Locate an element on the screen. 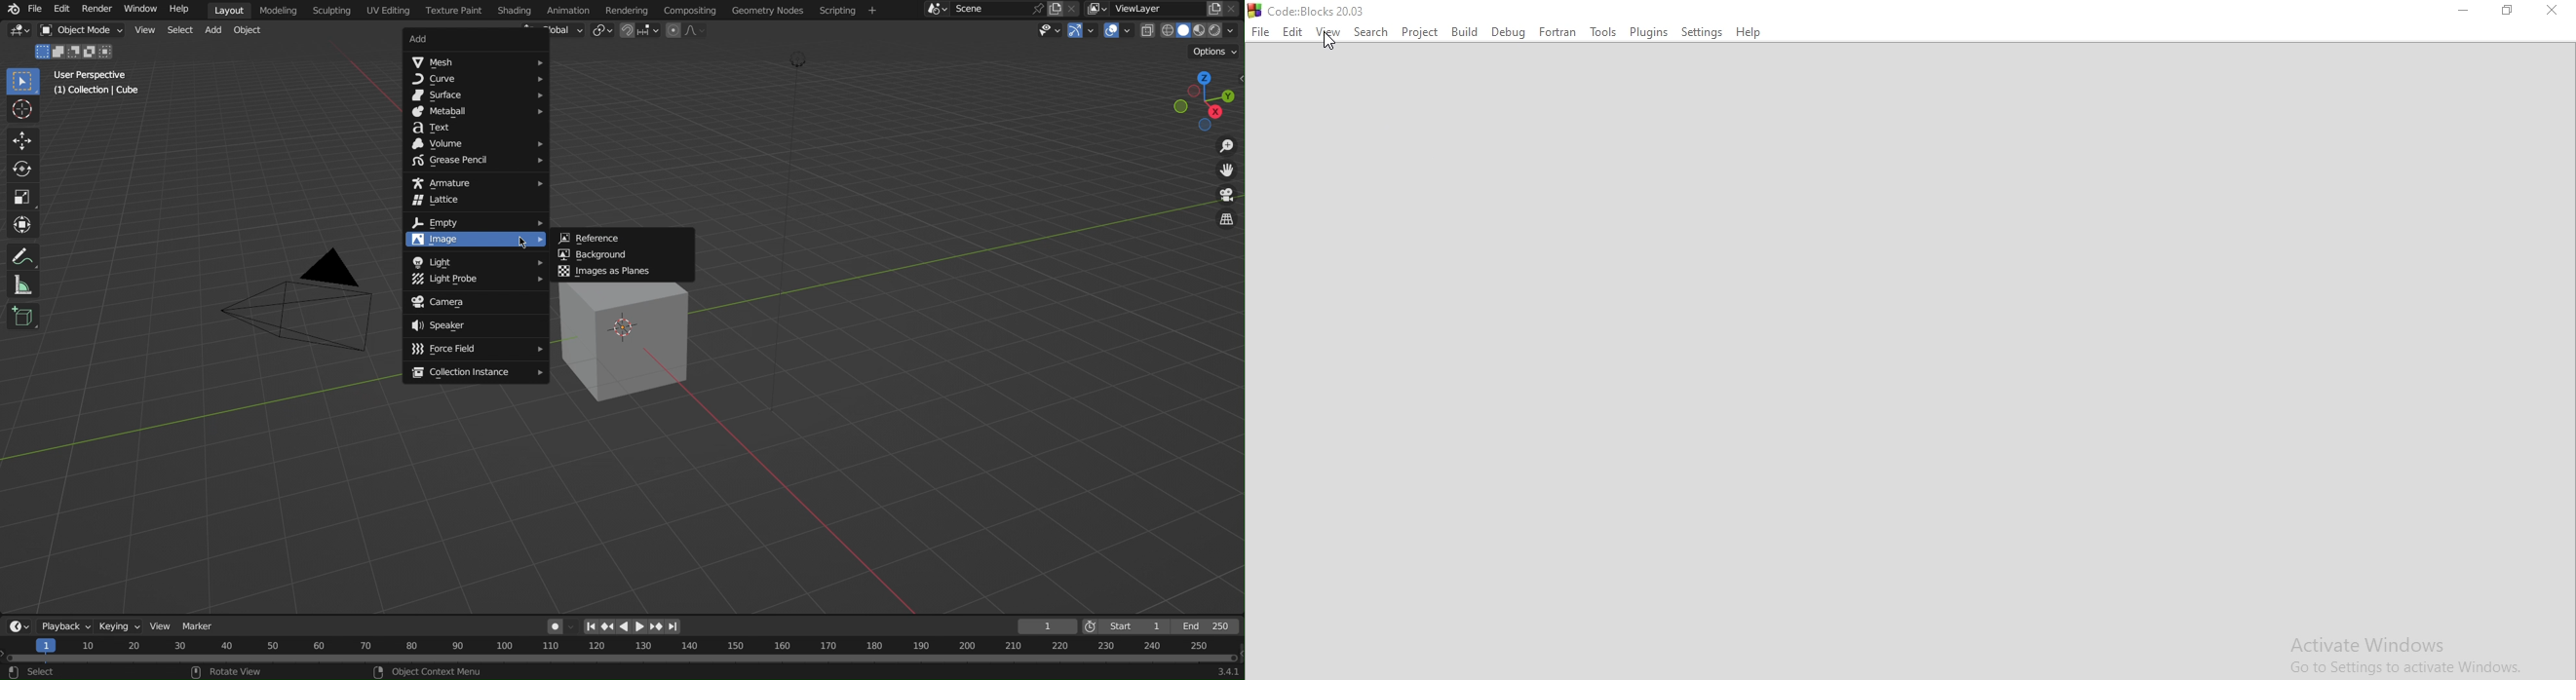  Empty is located at coordinates (476, 221).